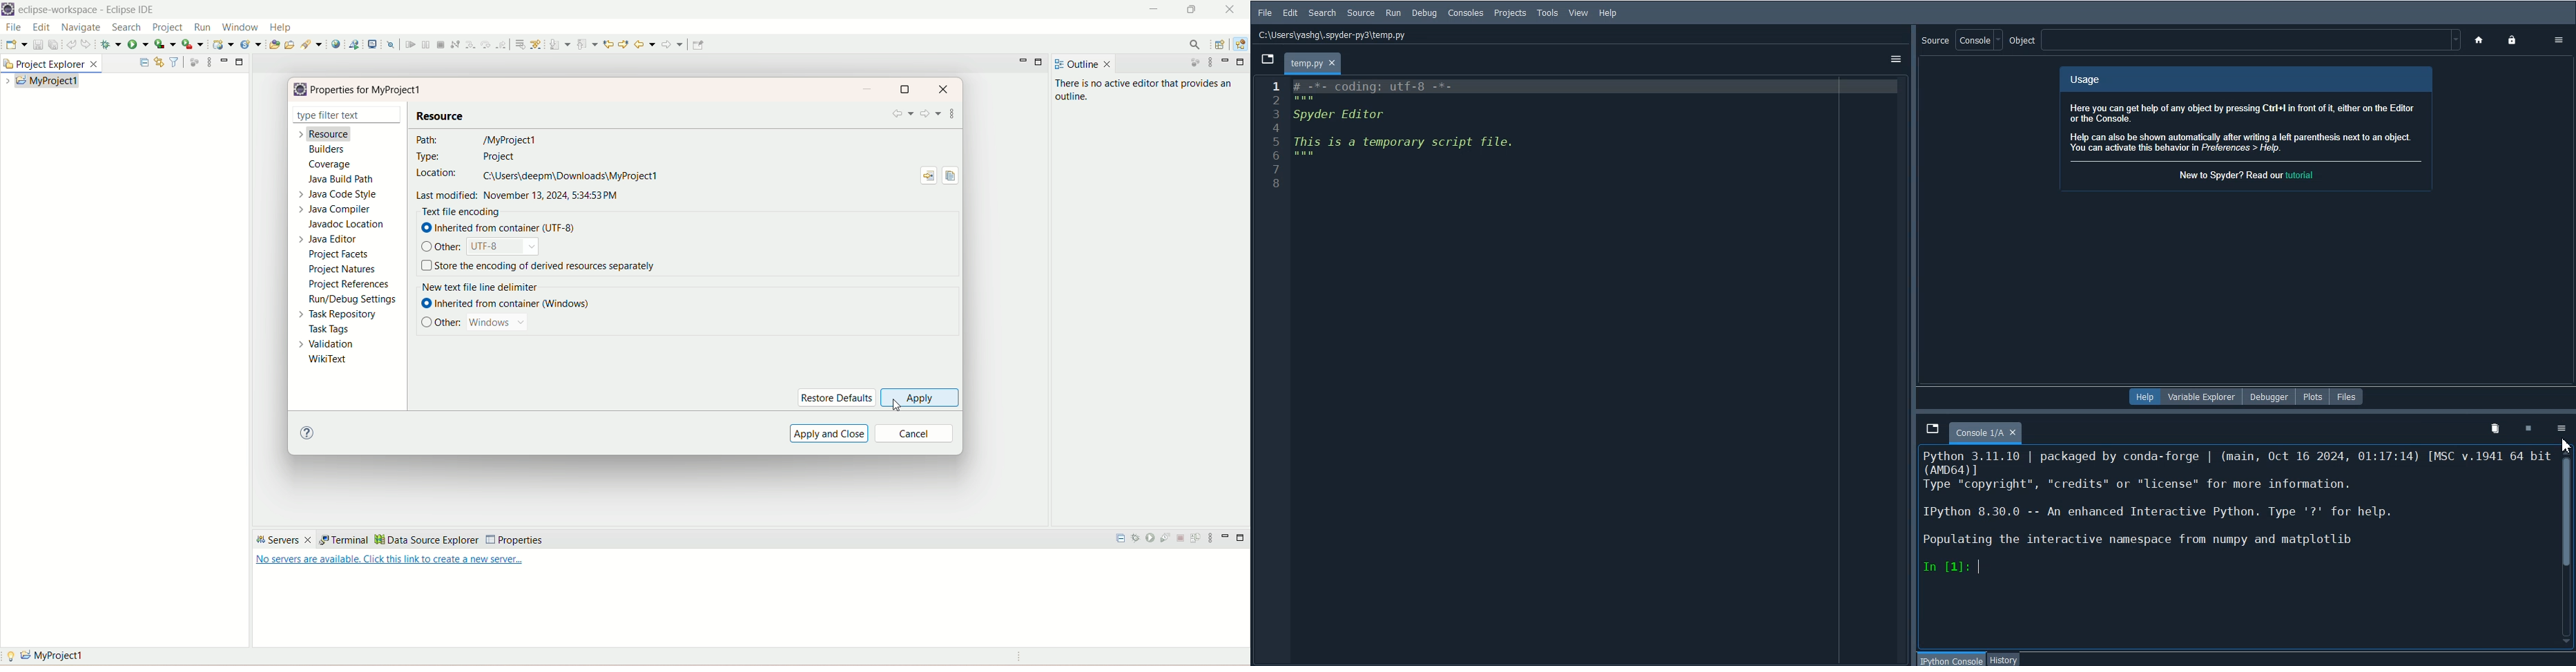 The height and width of the screenshot is (672, 2576). Describe the element at coordinates (944, 88) in the screenshot. I see `close` at that location.